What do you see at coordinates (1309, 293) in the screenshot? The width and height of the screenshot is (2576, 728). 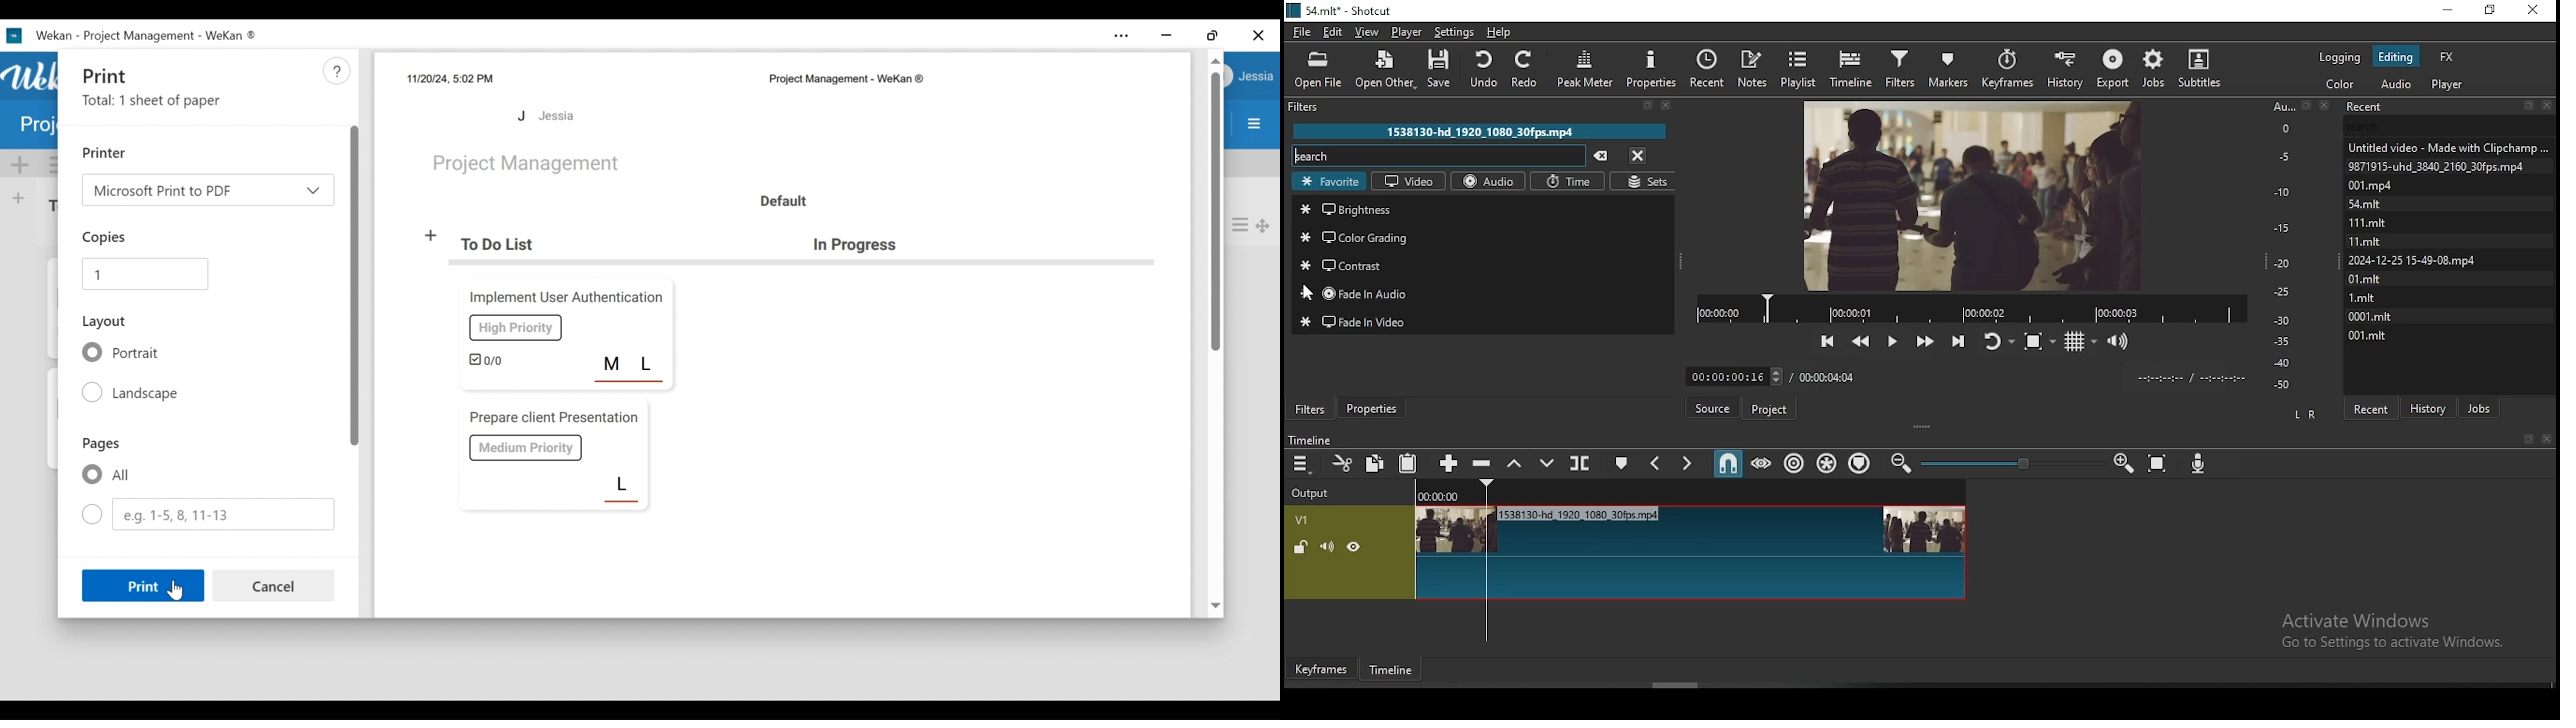 I see `cursor` at bounding box center [1309, 293].